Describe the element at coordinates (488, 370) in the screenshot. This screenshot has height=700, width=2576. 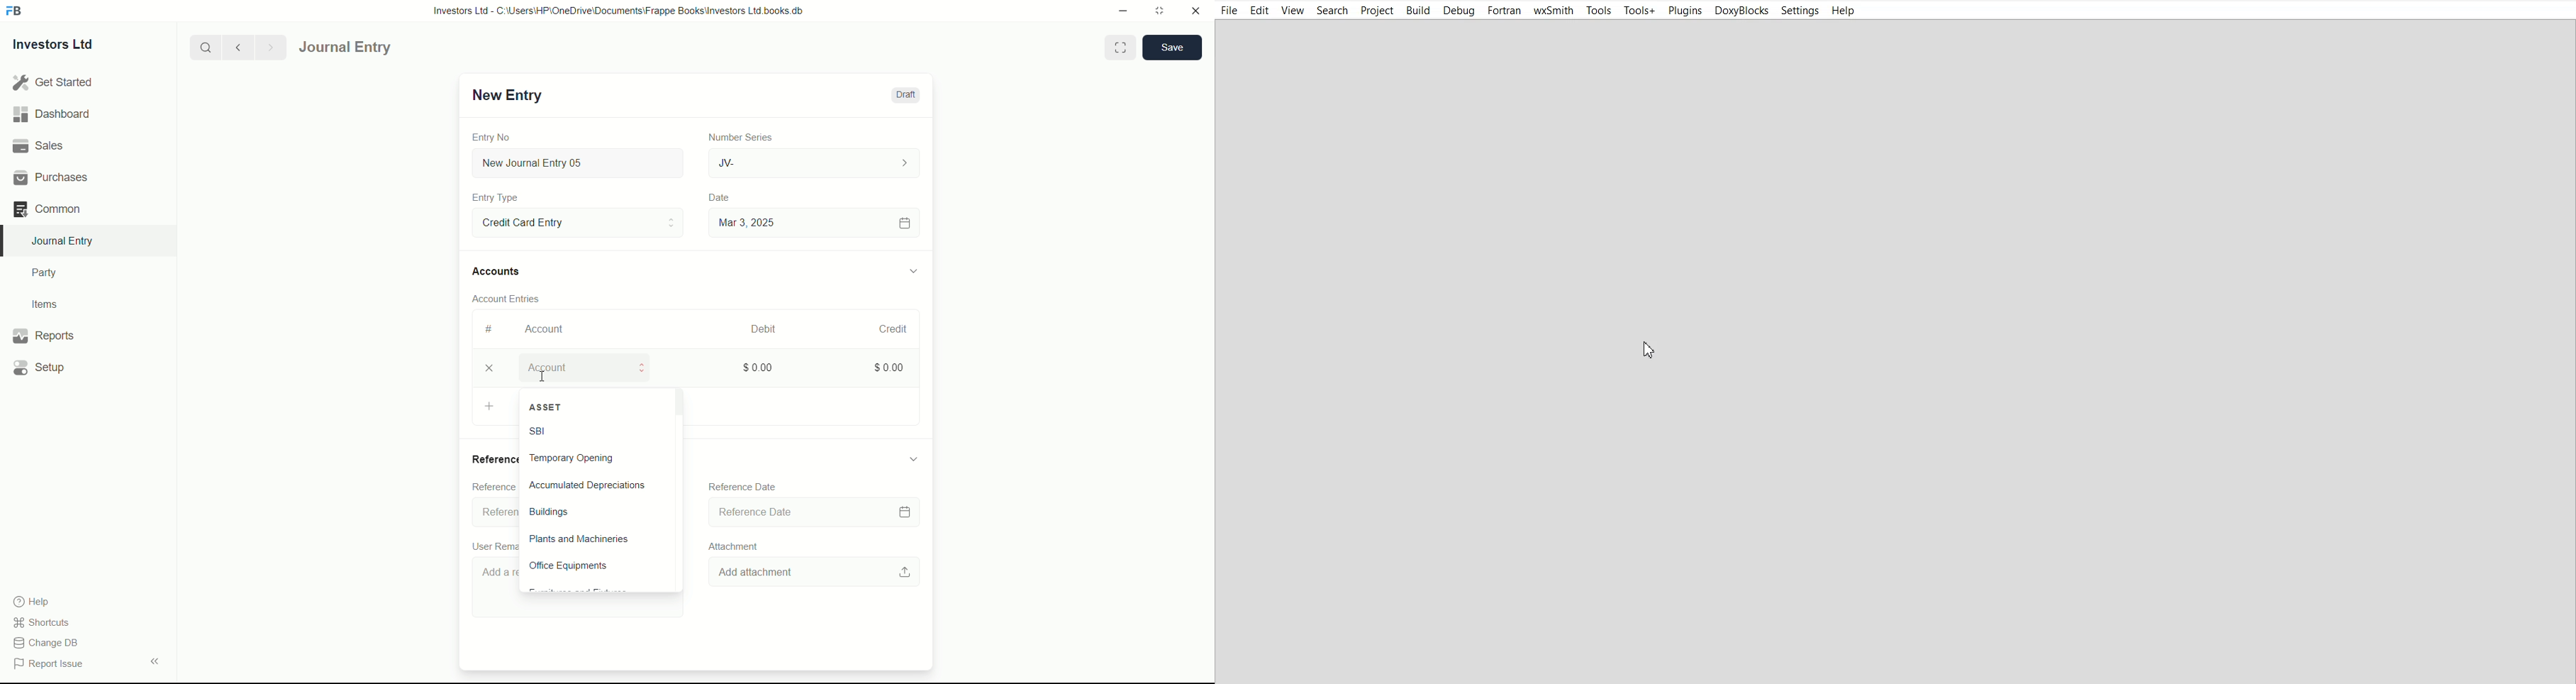
I see `delete` at that location.